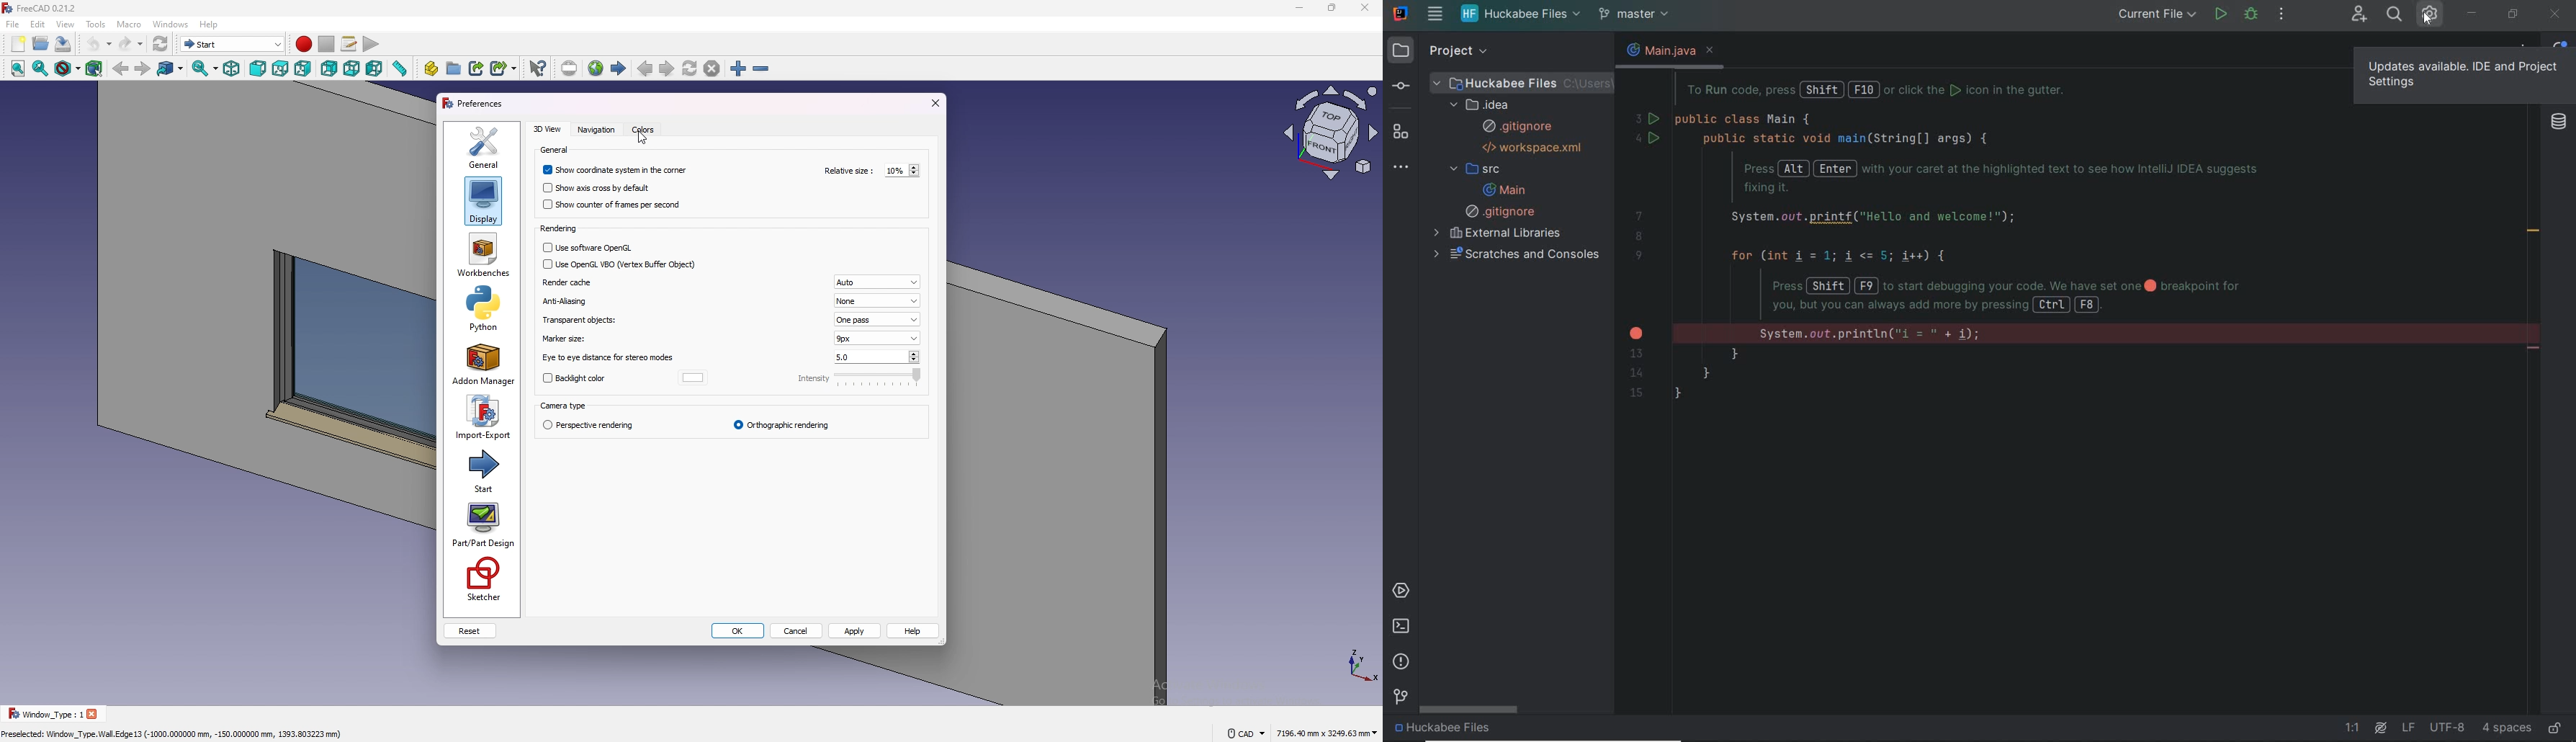 The height and width of the screenshot is (756, 2576). What do you see at coordinates (2428, 20) in the screenshot?
I see `cursor` at bounding box center [2428, 20].